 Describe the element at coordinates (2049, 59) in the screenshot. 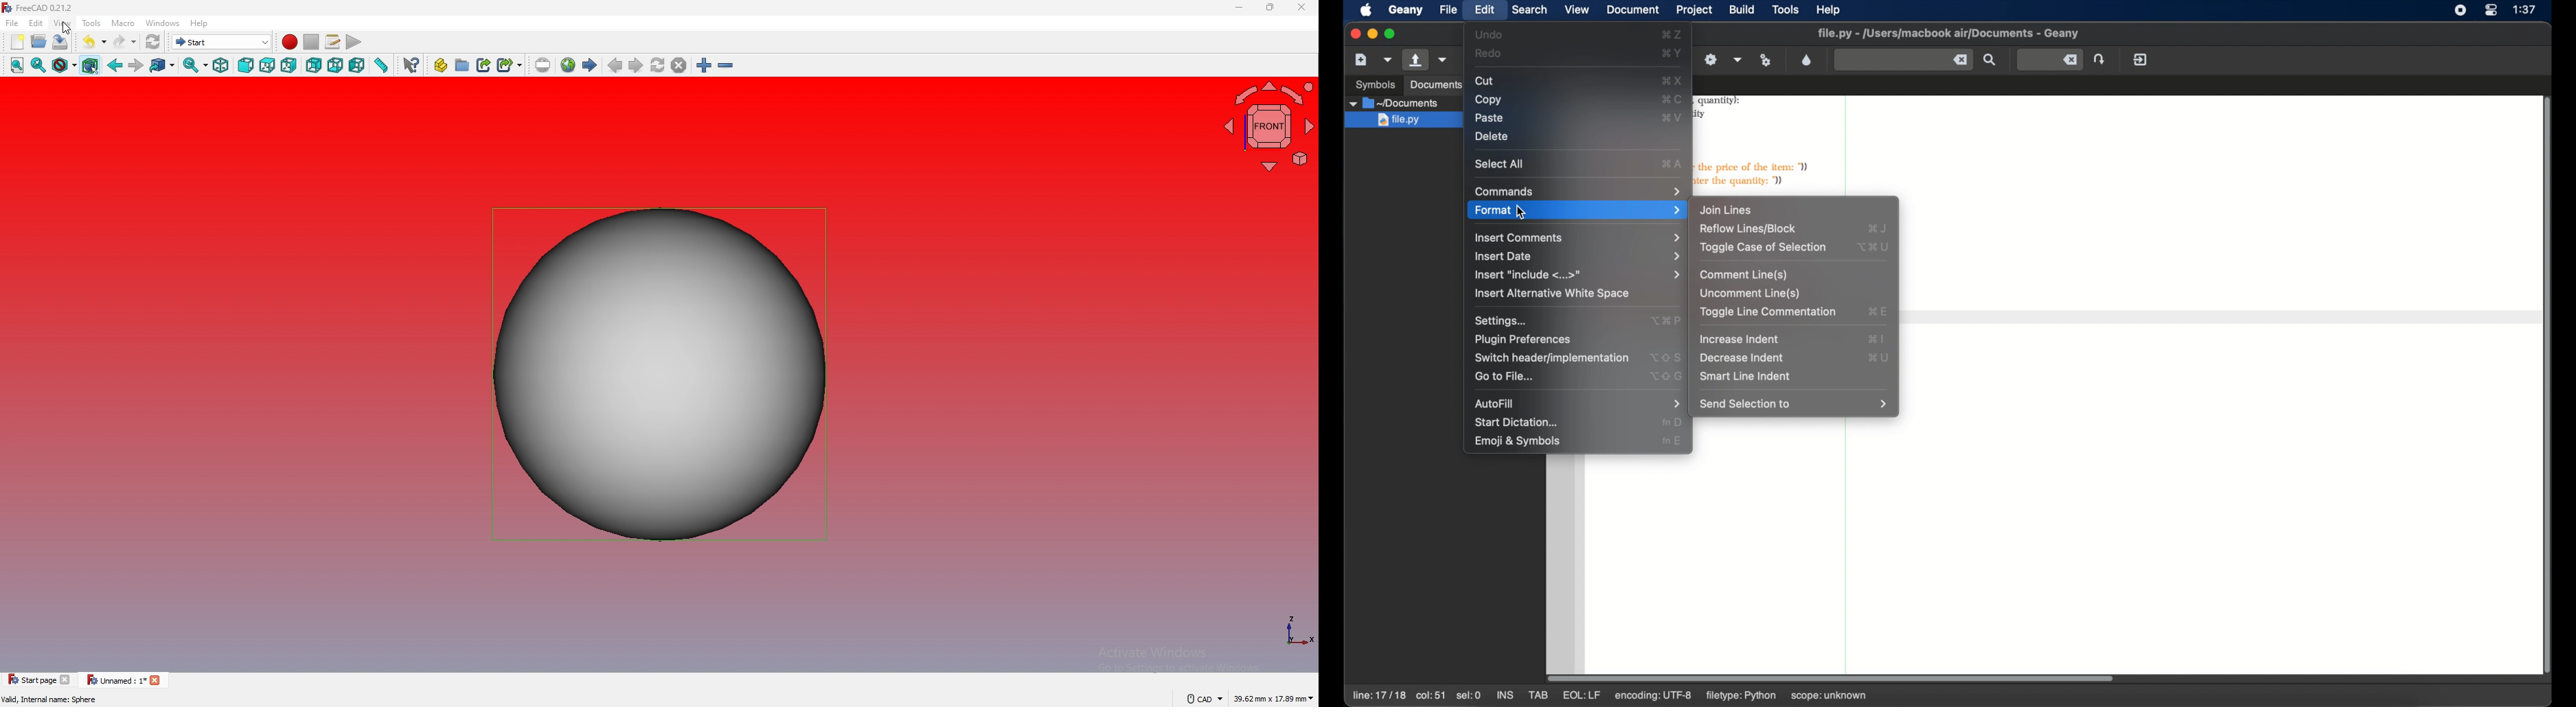

I see `jump to the entered line number` at that location.